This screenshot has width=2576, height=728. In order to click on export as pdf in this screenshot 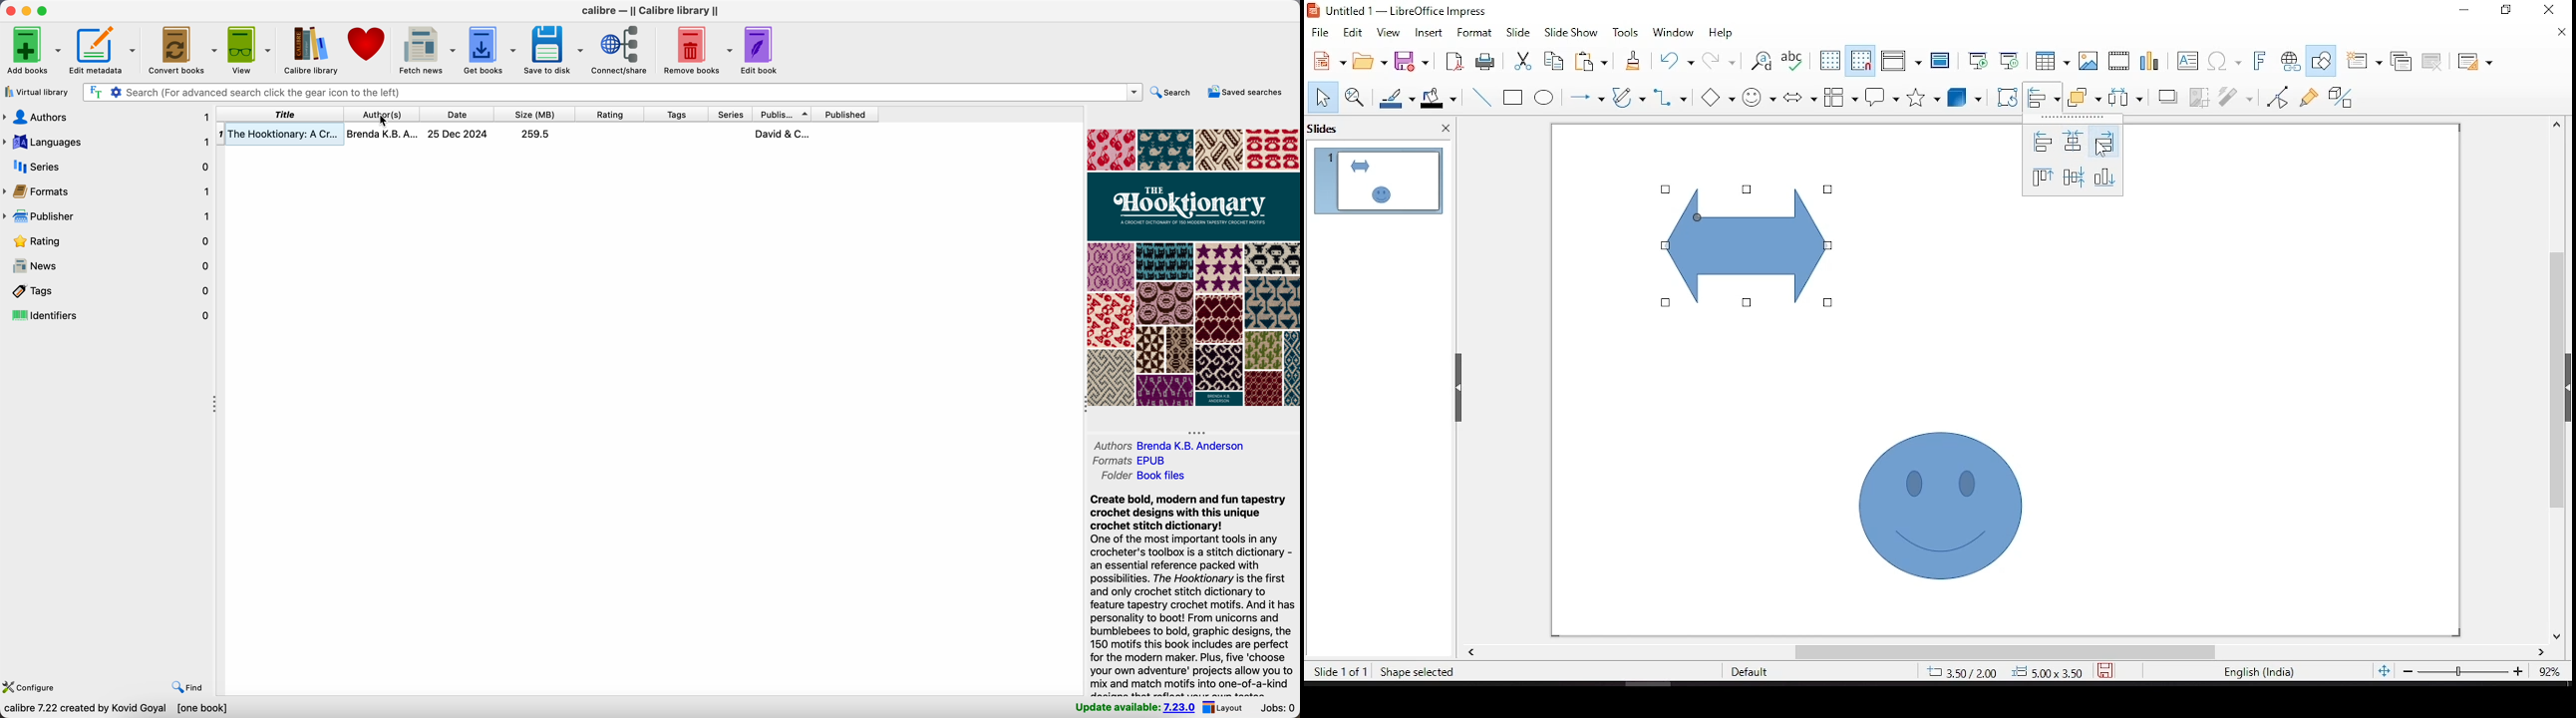, I will do `click(1453, 62)`.